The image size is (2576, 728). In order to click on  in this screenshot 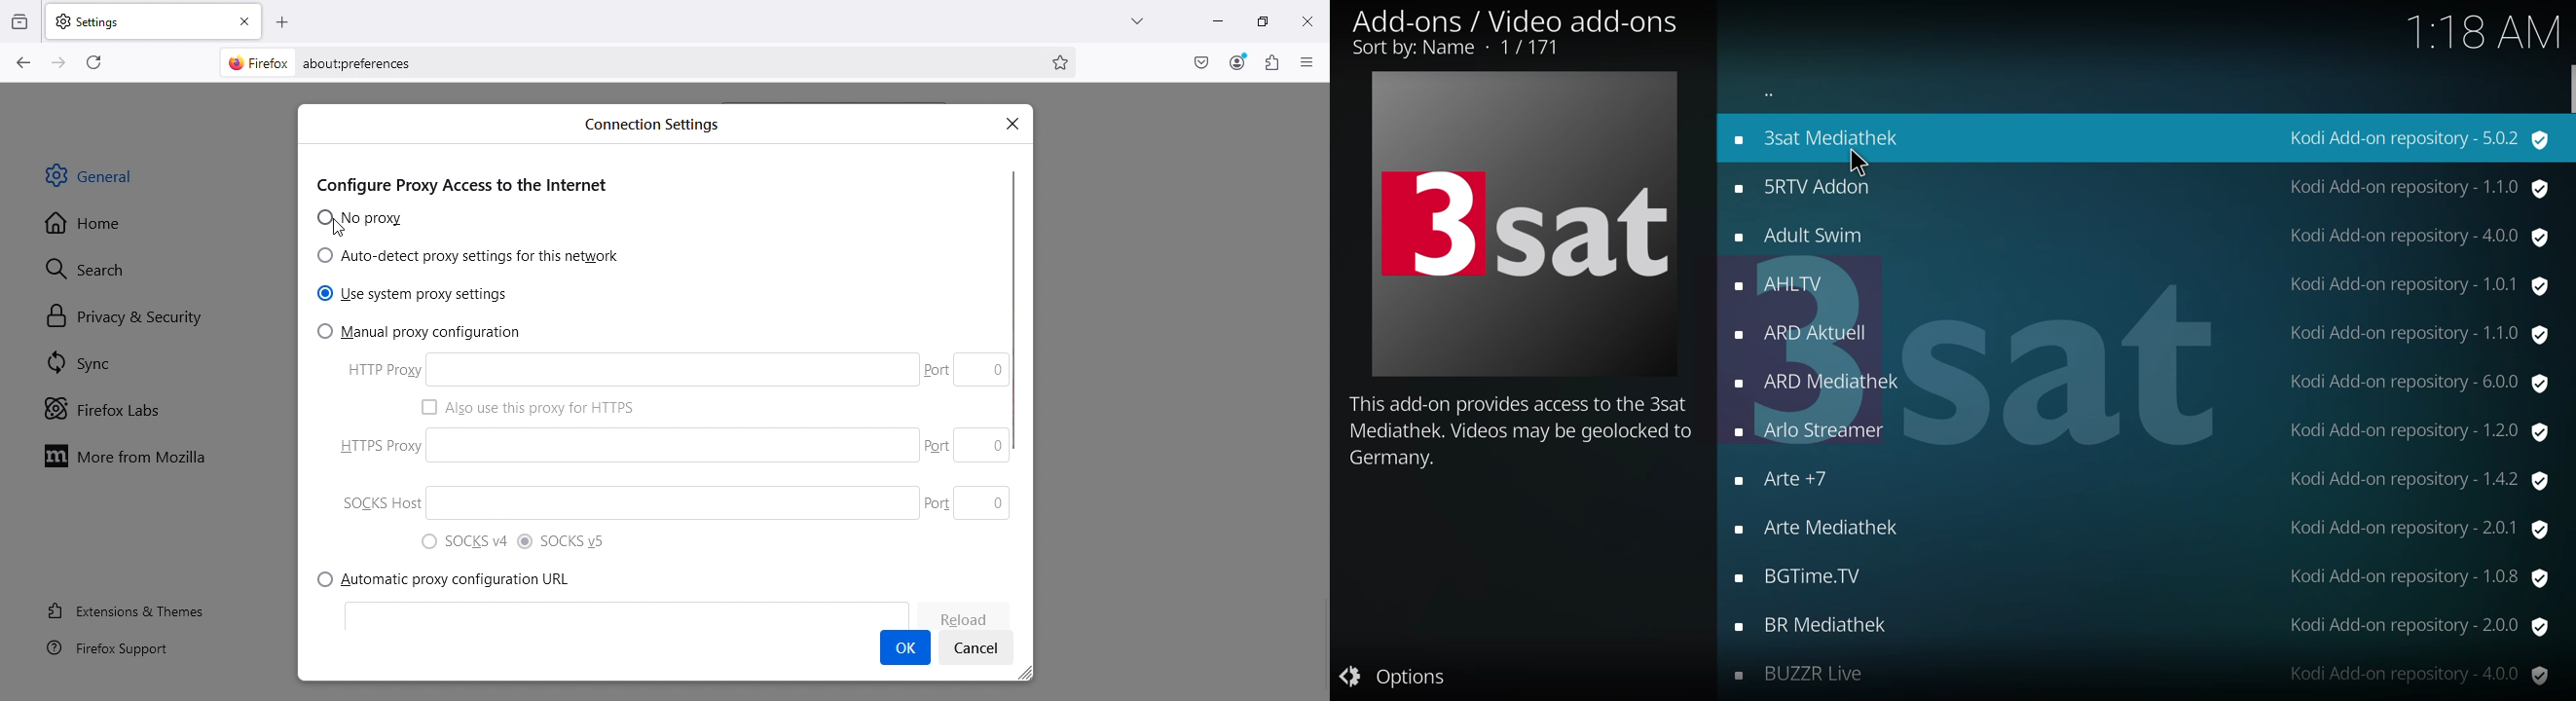, I will do `click(1813, 432)`.